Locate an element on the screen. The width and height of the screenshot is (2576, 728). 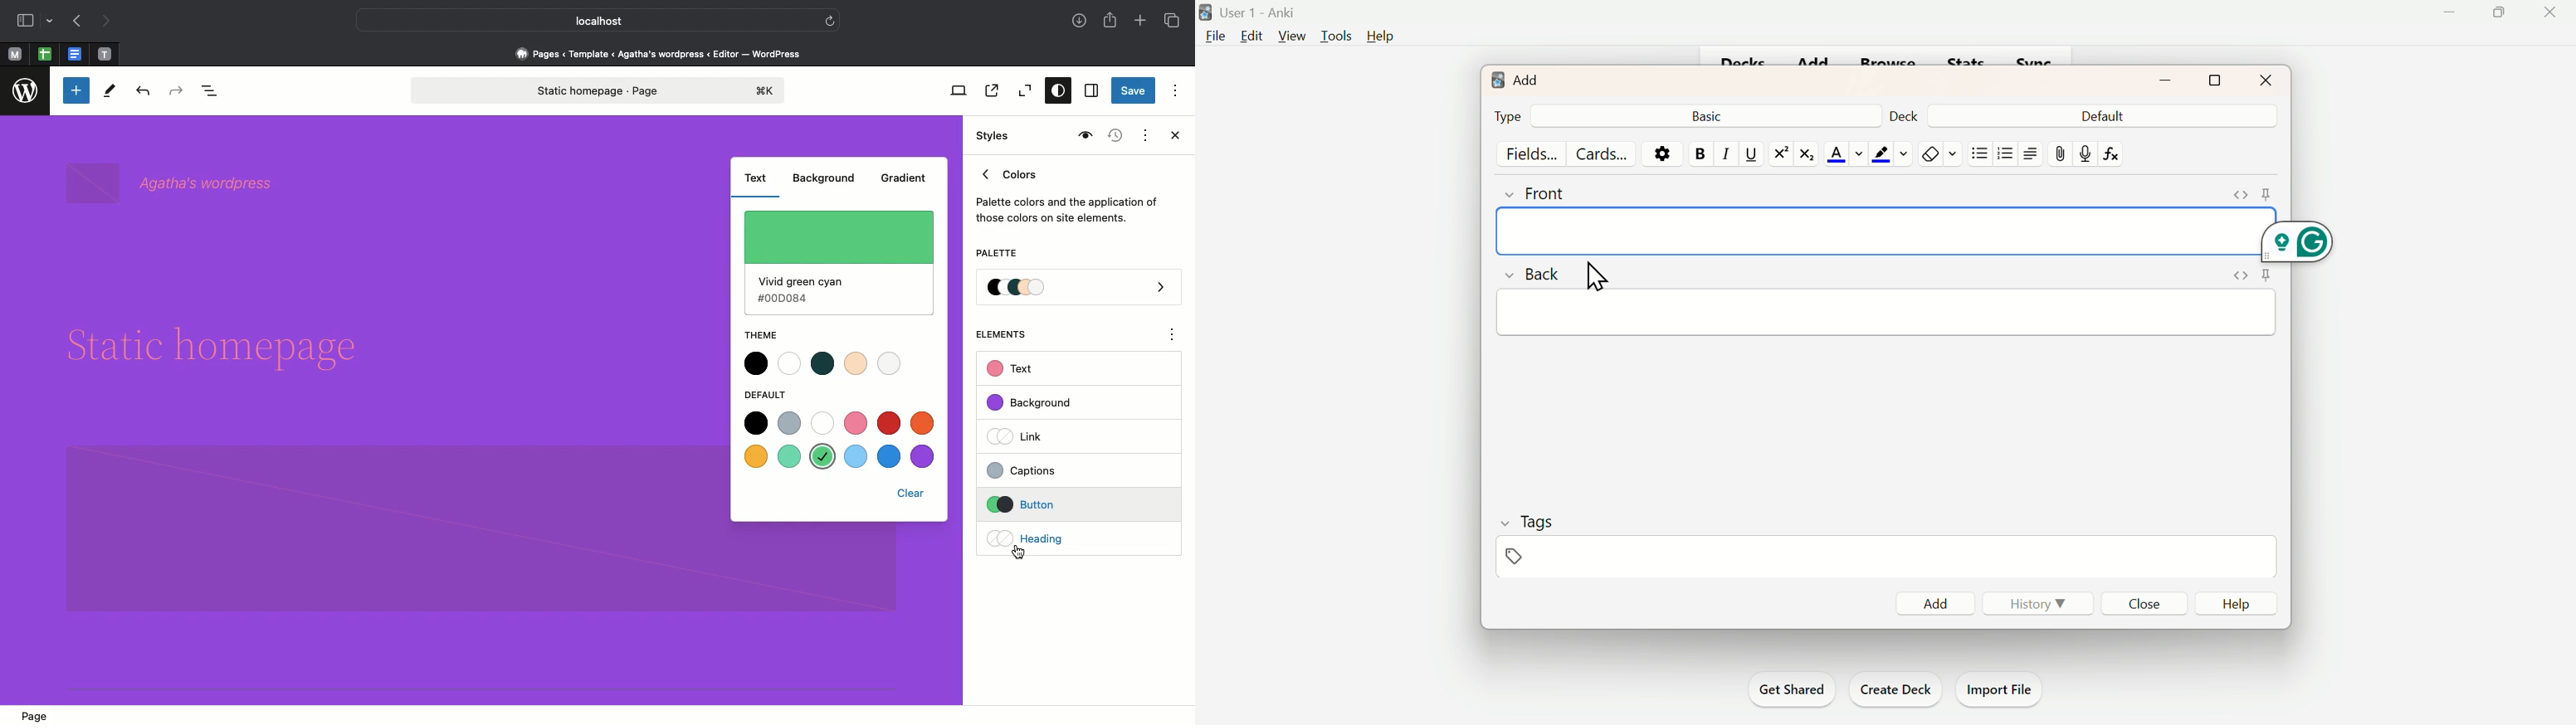
Clicking on heading is located at coordinates (1020, 552).